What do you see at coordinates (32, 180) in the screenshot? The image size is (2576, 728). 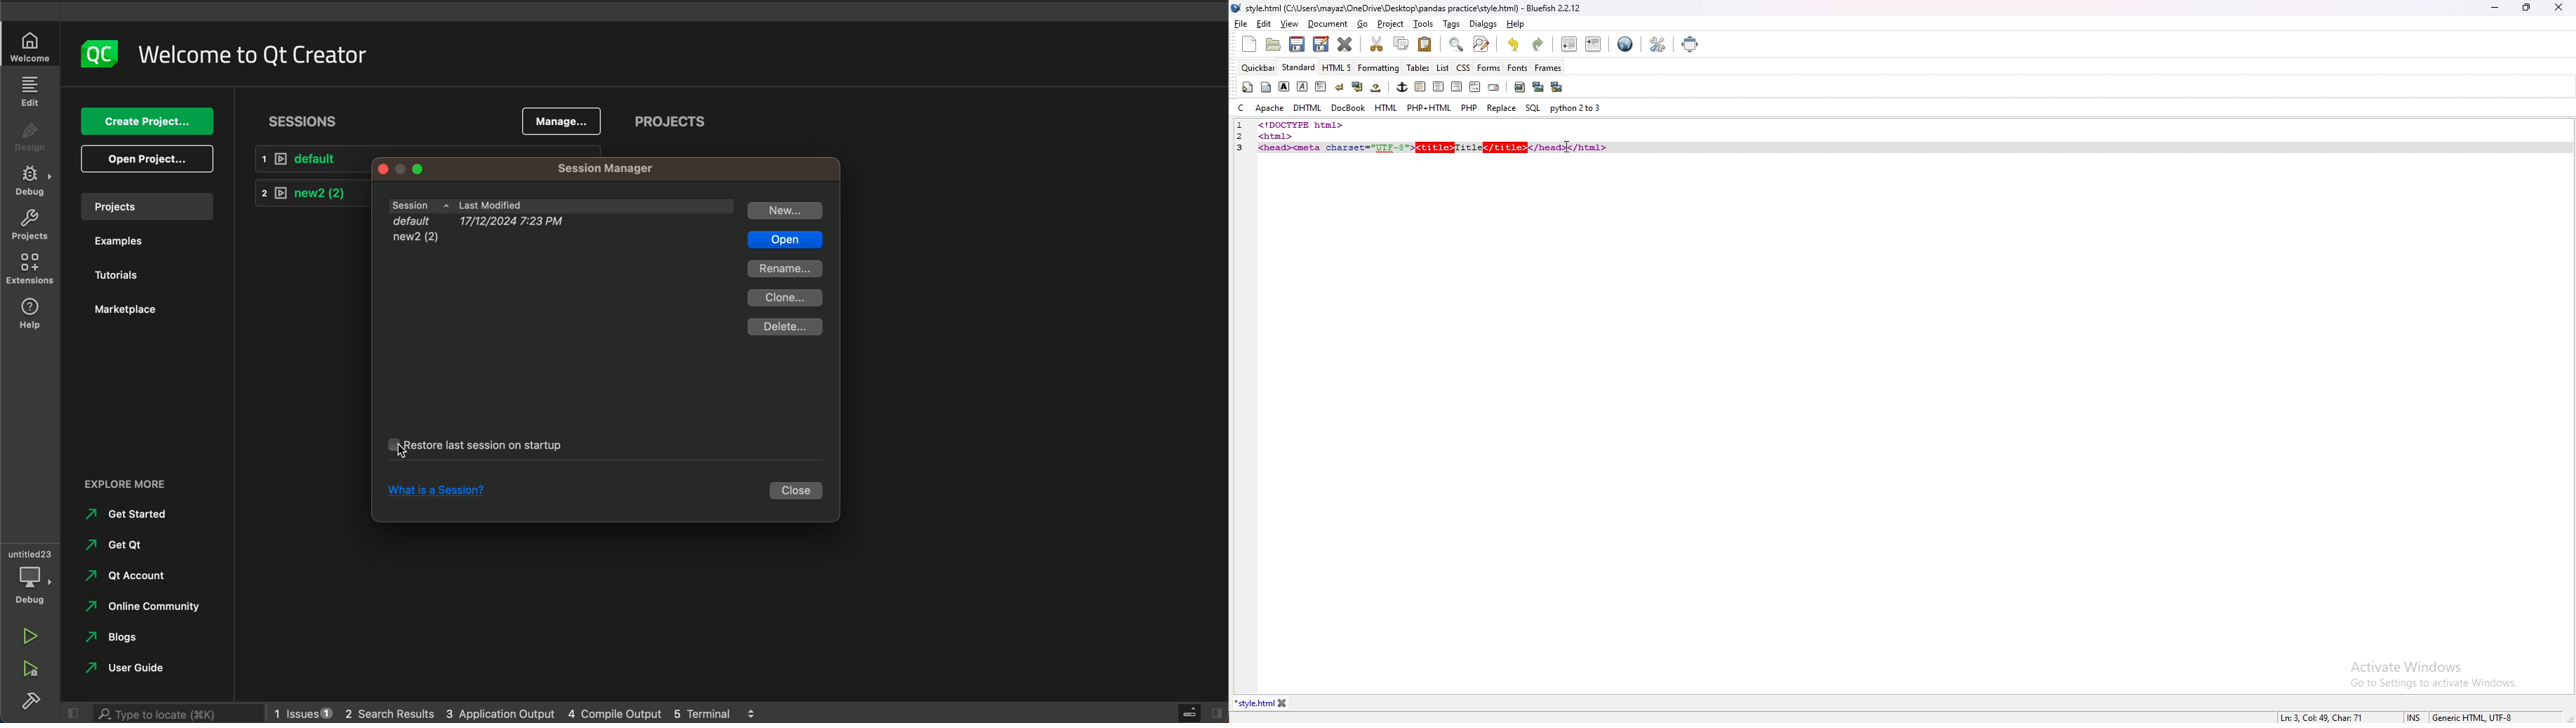 I see `debug` at bounding box center [32, 180].